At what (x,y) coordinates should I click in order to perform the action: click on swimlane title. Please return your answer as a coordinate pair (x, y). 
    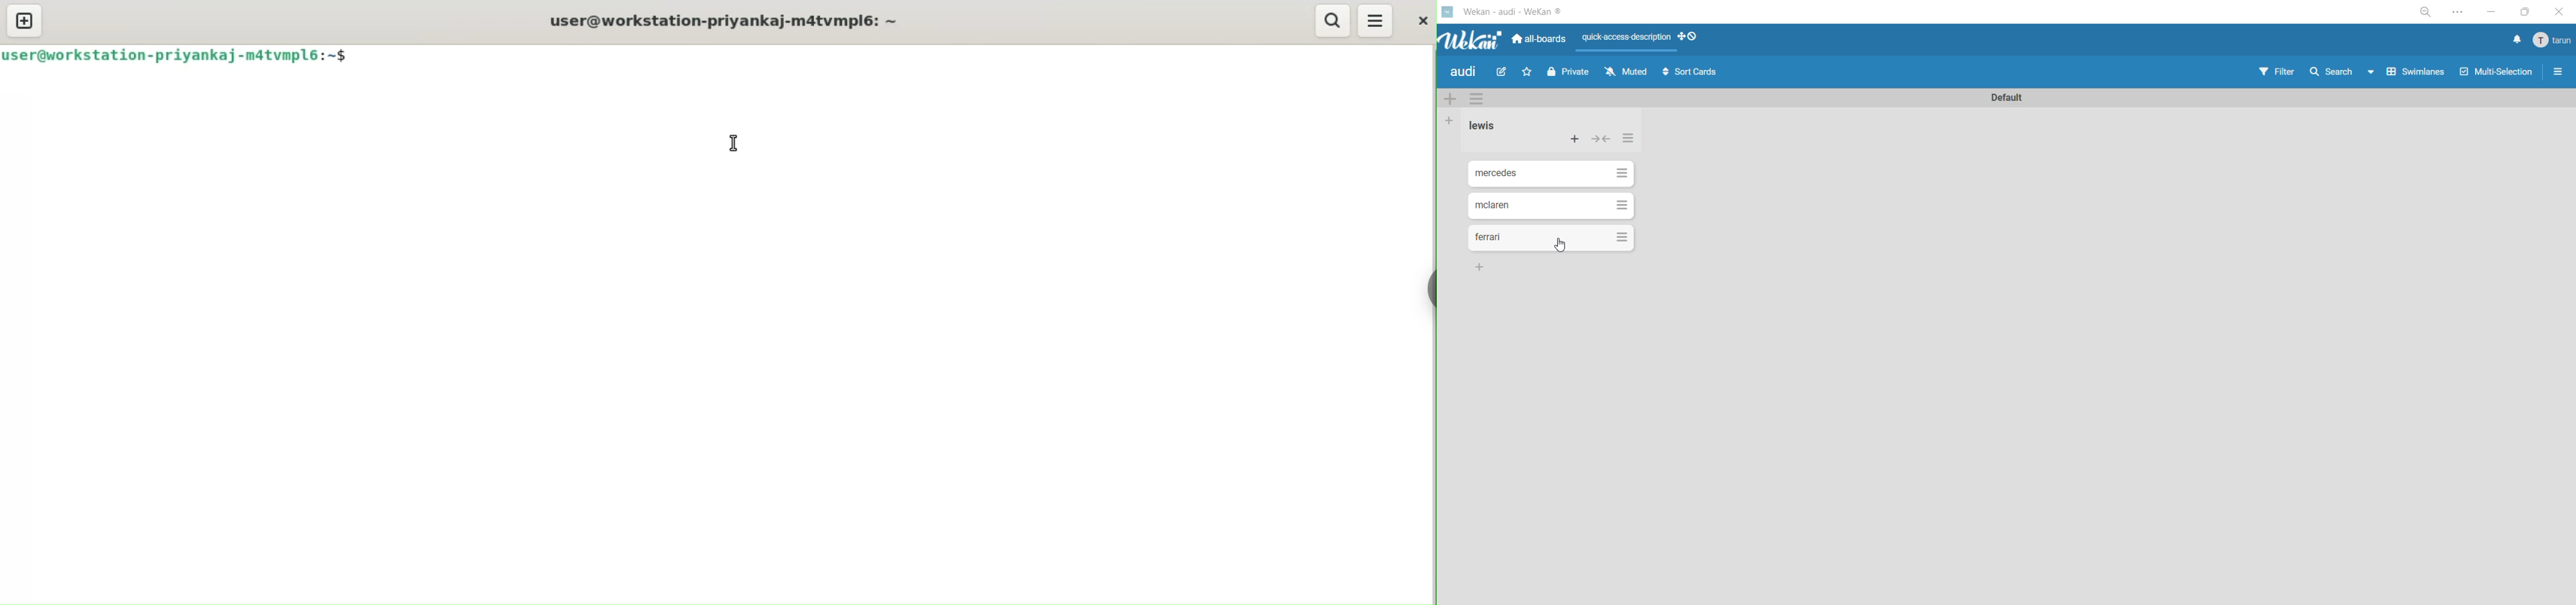
    Looking at the image, I should click on (2014, 97).